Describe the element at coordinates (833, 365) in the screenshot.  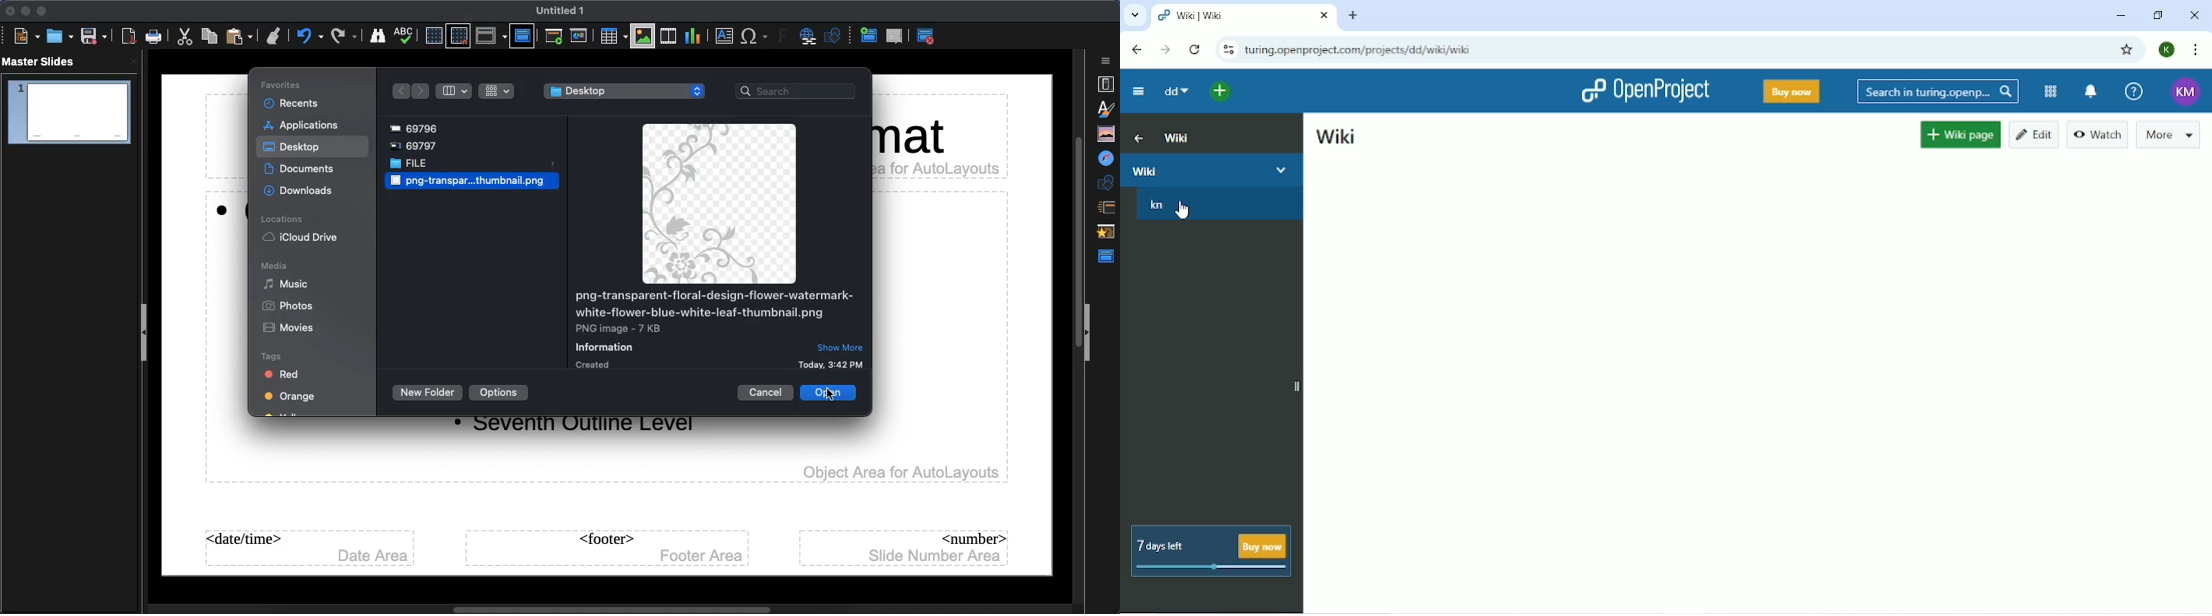
I see `Today, 3:42 PM` at that location.